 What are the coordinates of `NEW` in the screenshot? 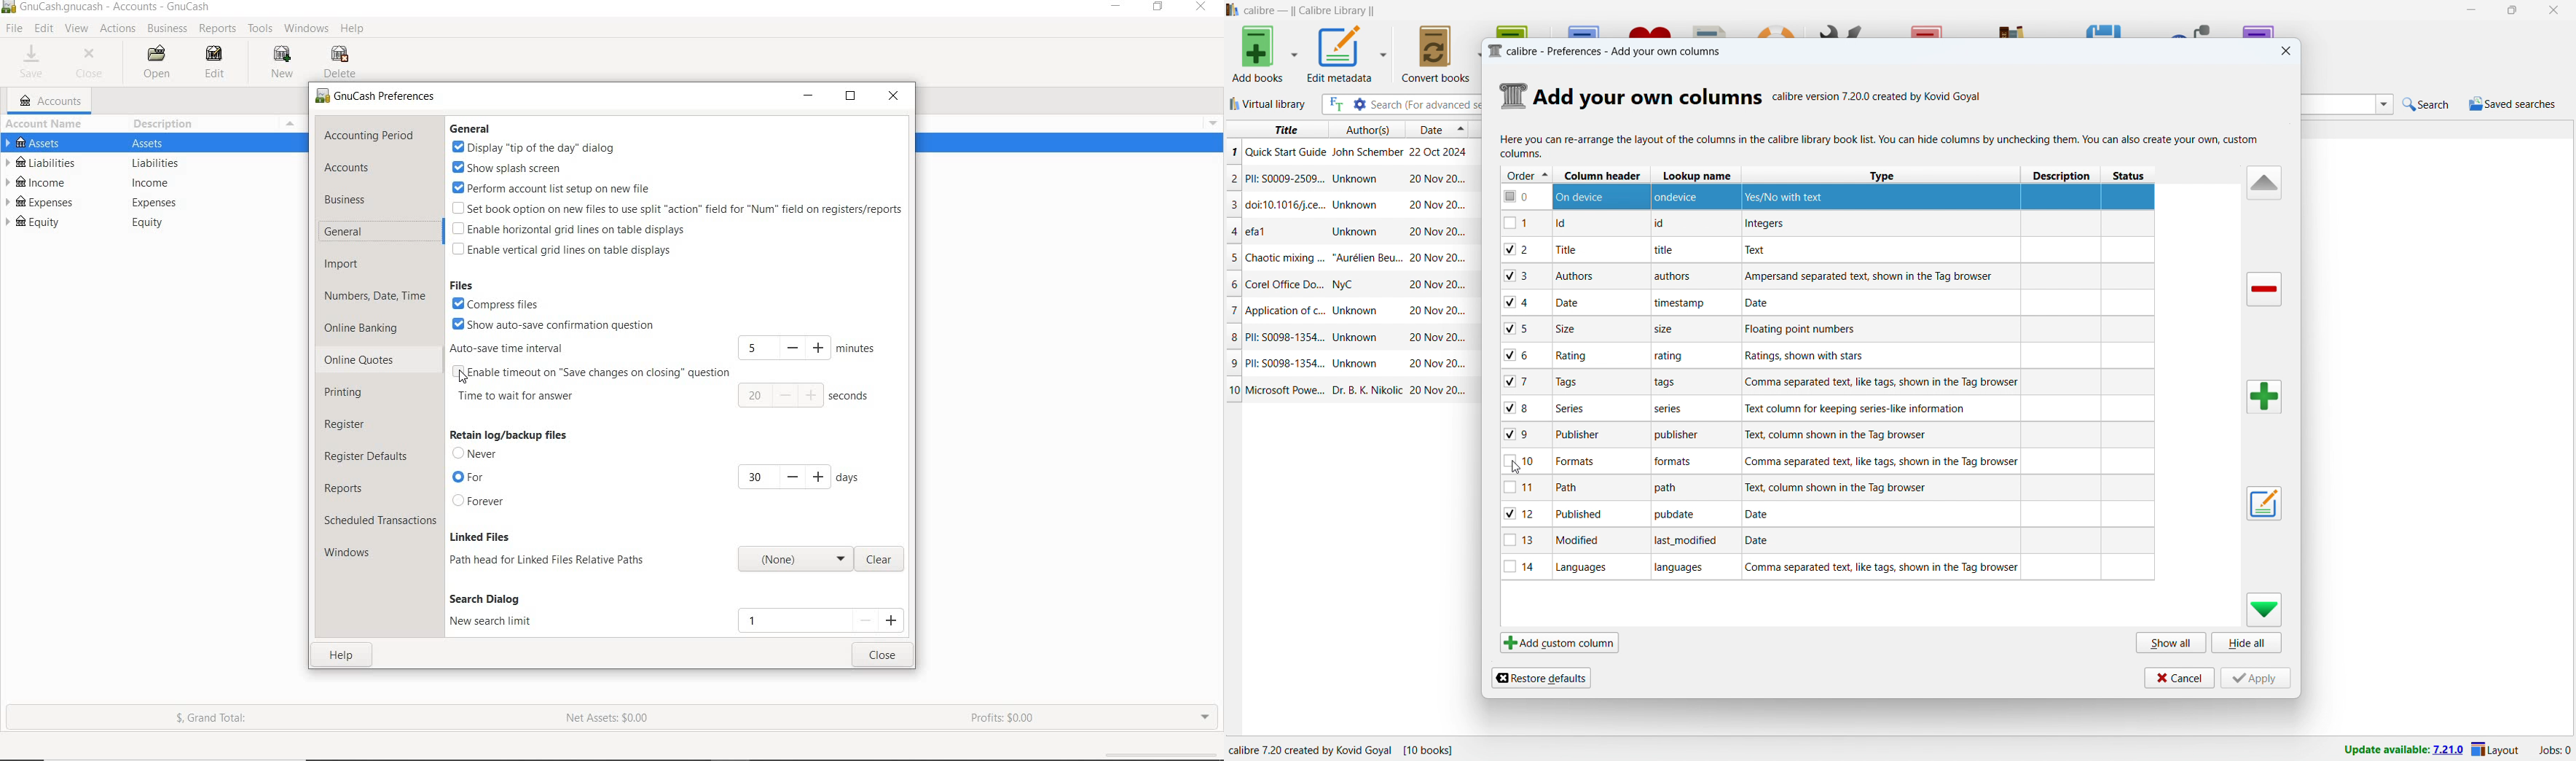 It's located at (286, 63).